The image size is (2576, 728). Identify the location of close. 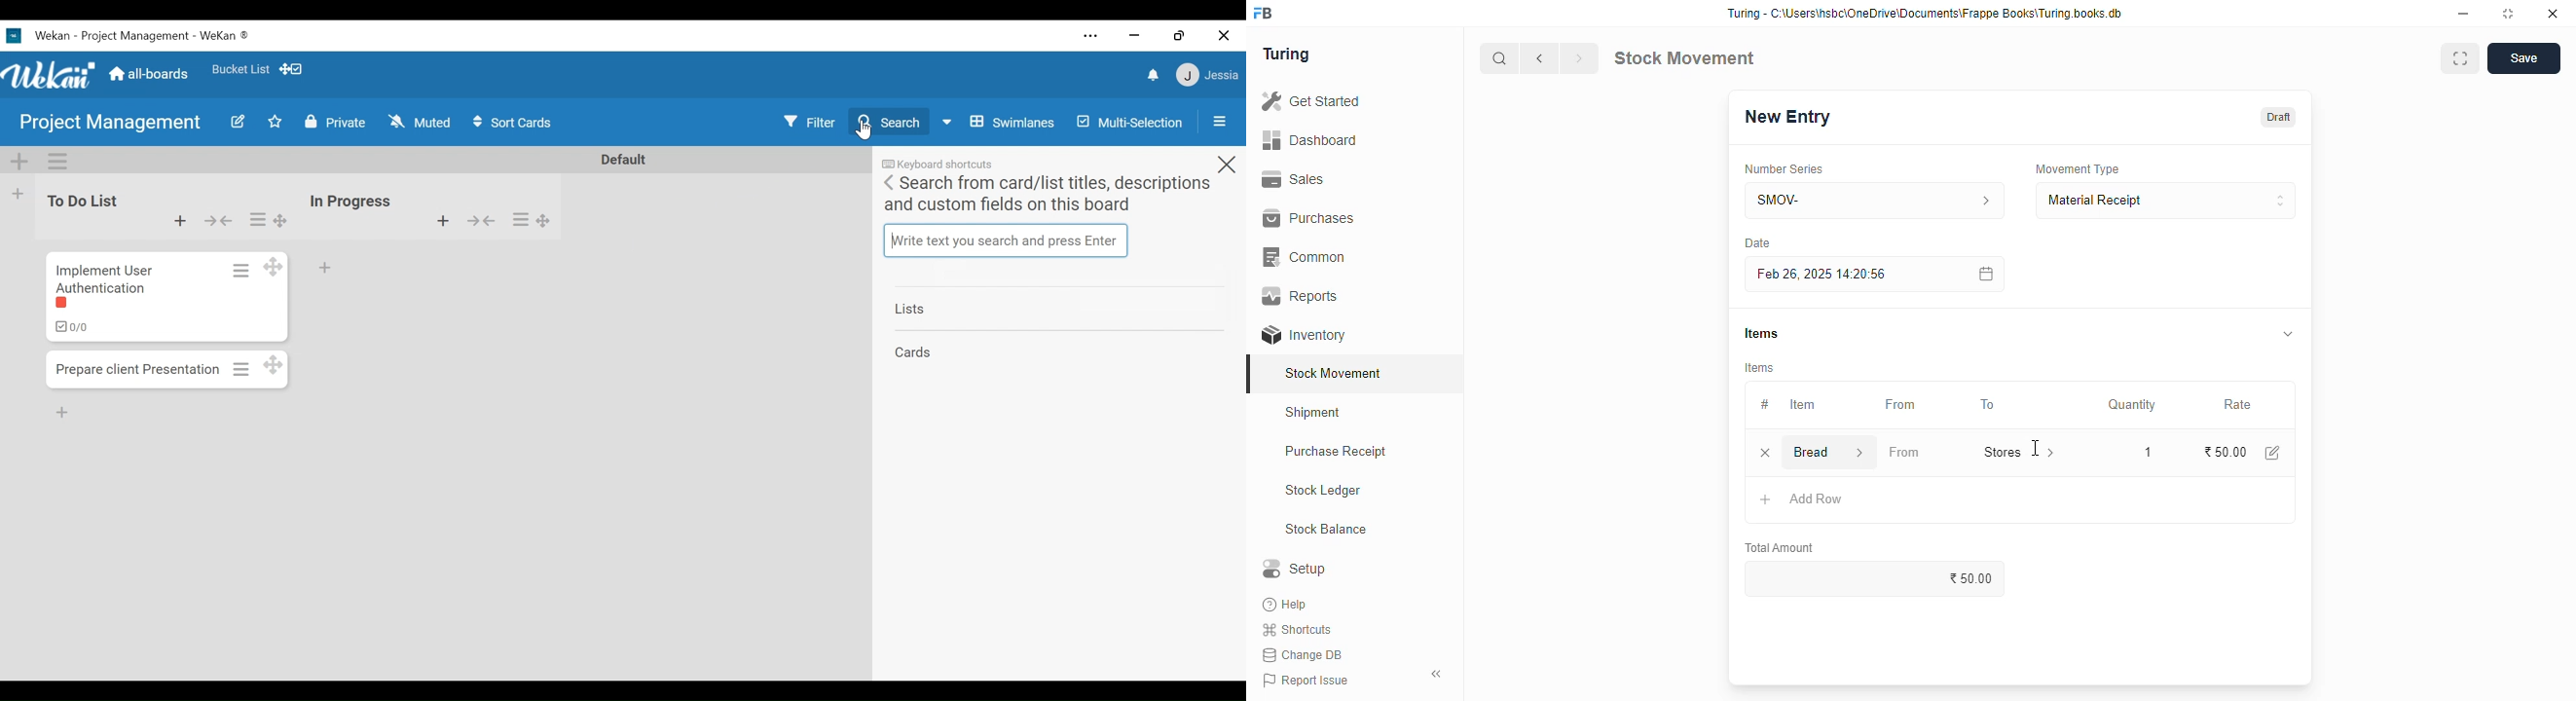
(2553, 14).